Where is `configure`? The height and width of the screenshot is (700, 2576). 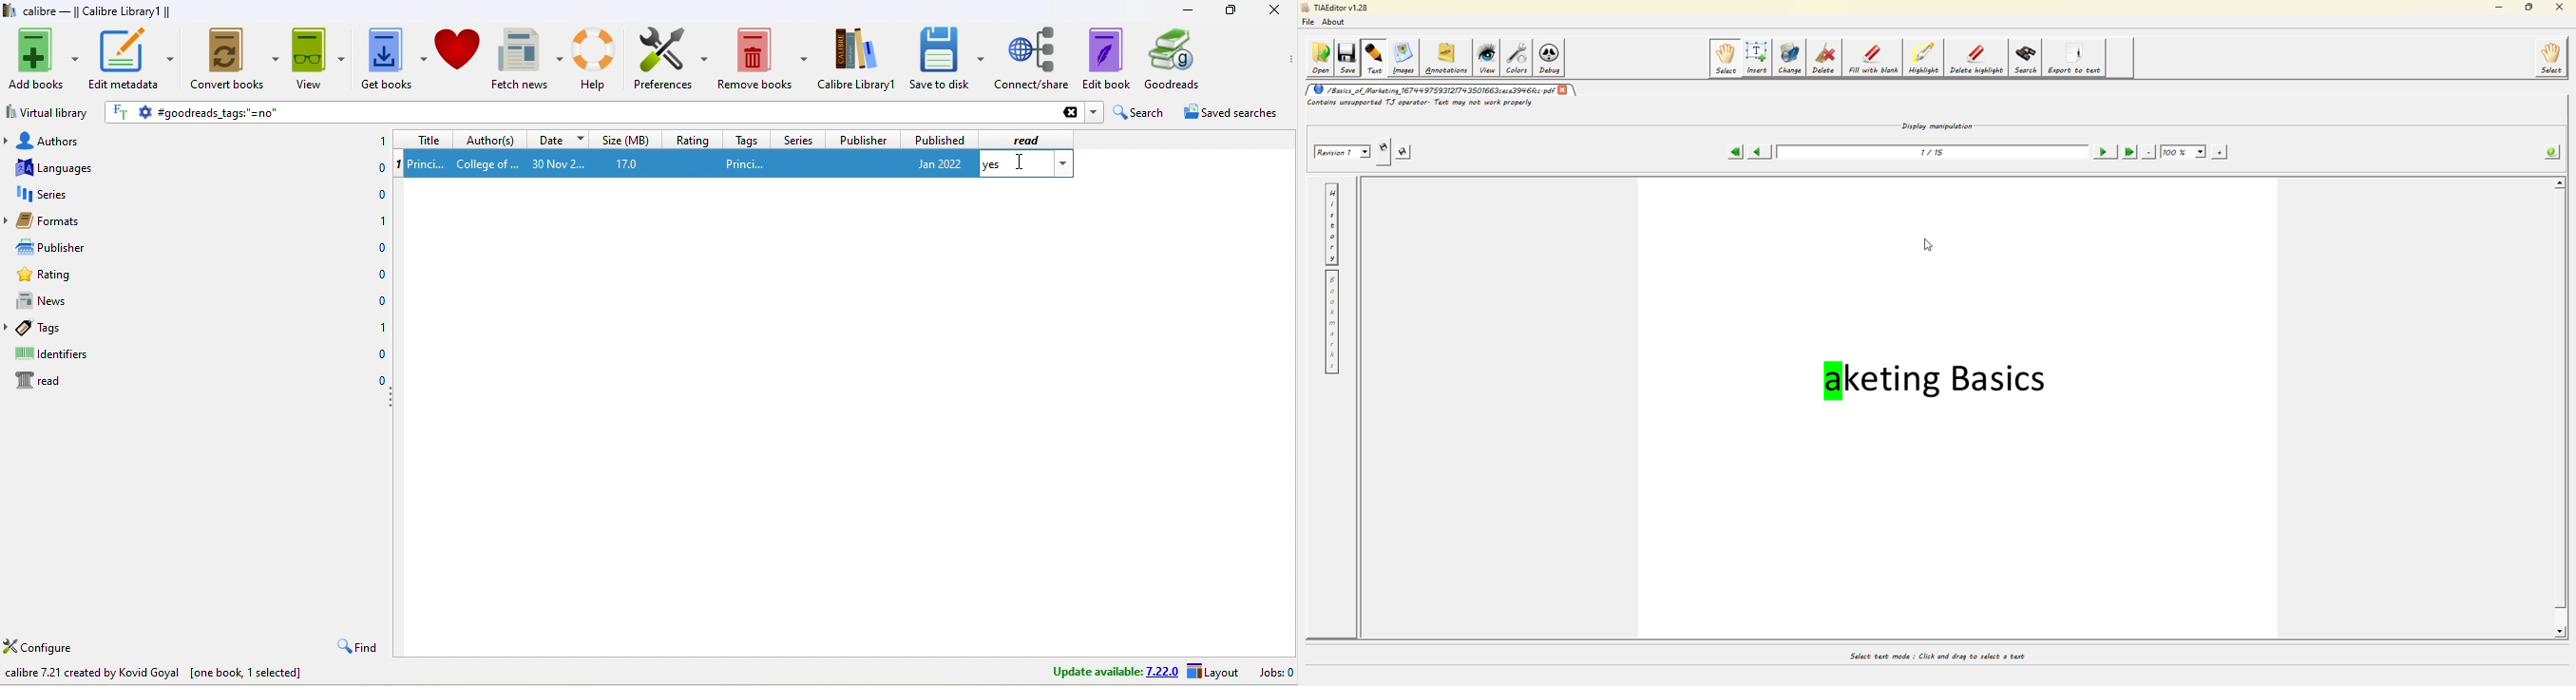 configure is located at coordinates (50, 645).